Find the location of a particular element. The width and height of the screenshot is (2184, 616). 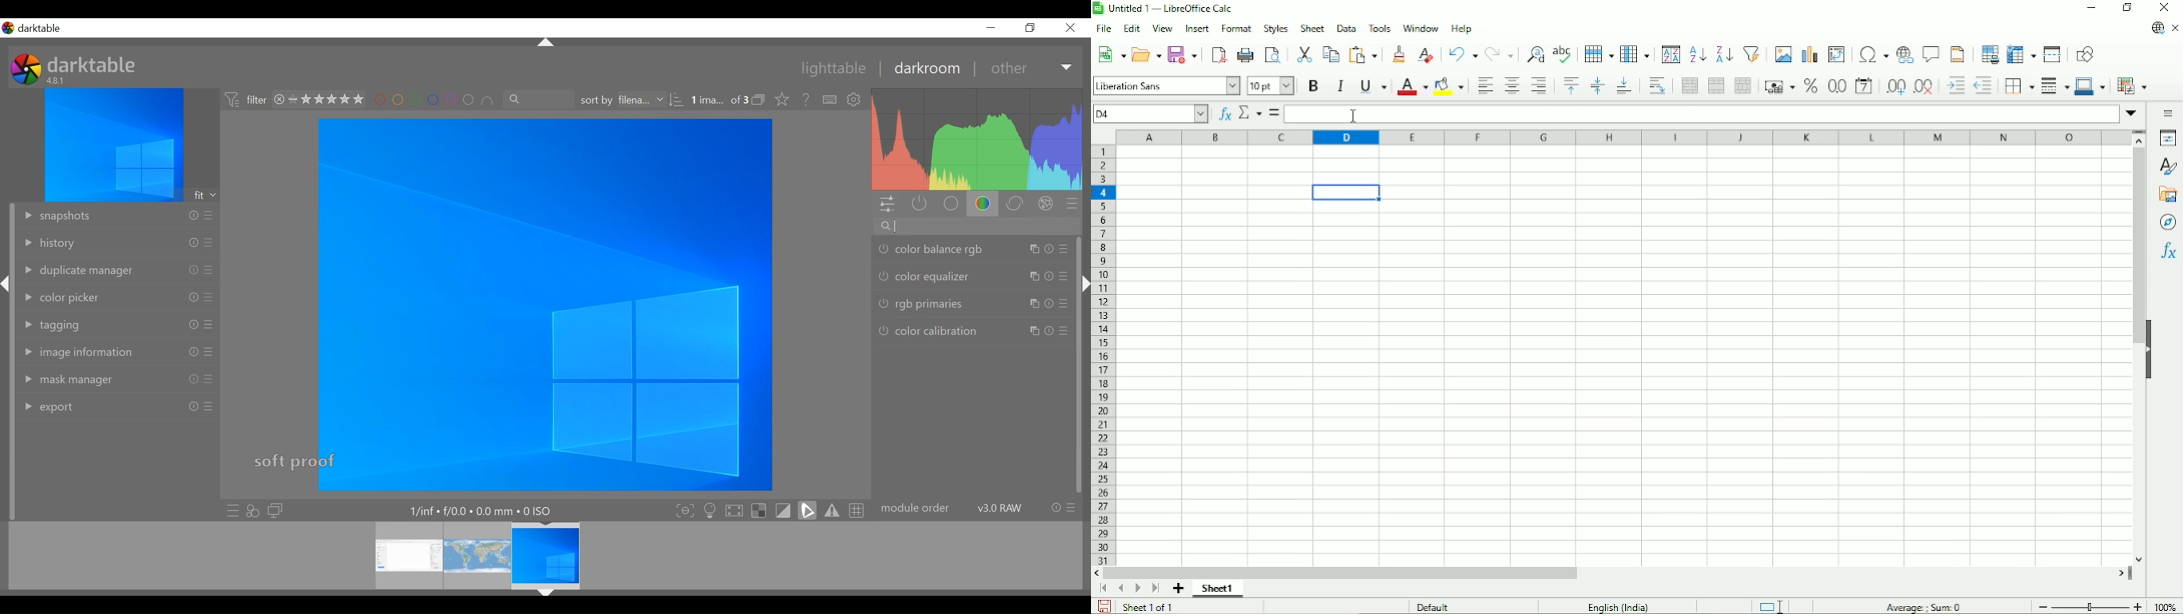

Restore down is located at coordinates (2128, 7).